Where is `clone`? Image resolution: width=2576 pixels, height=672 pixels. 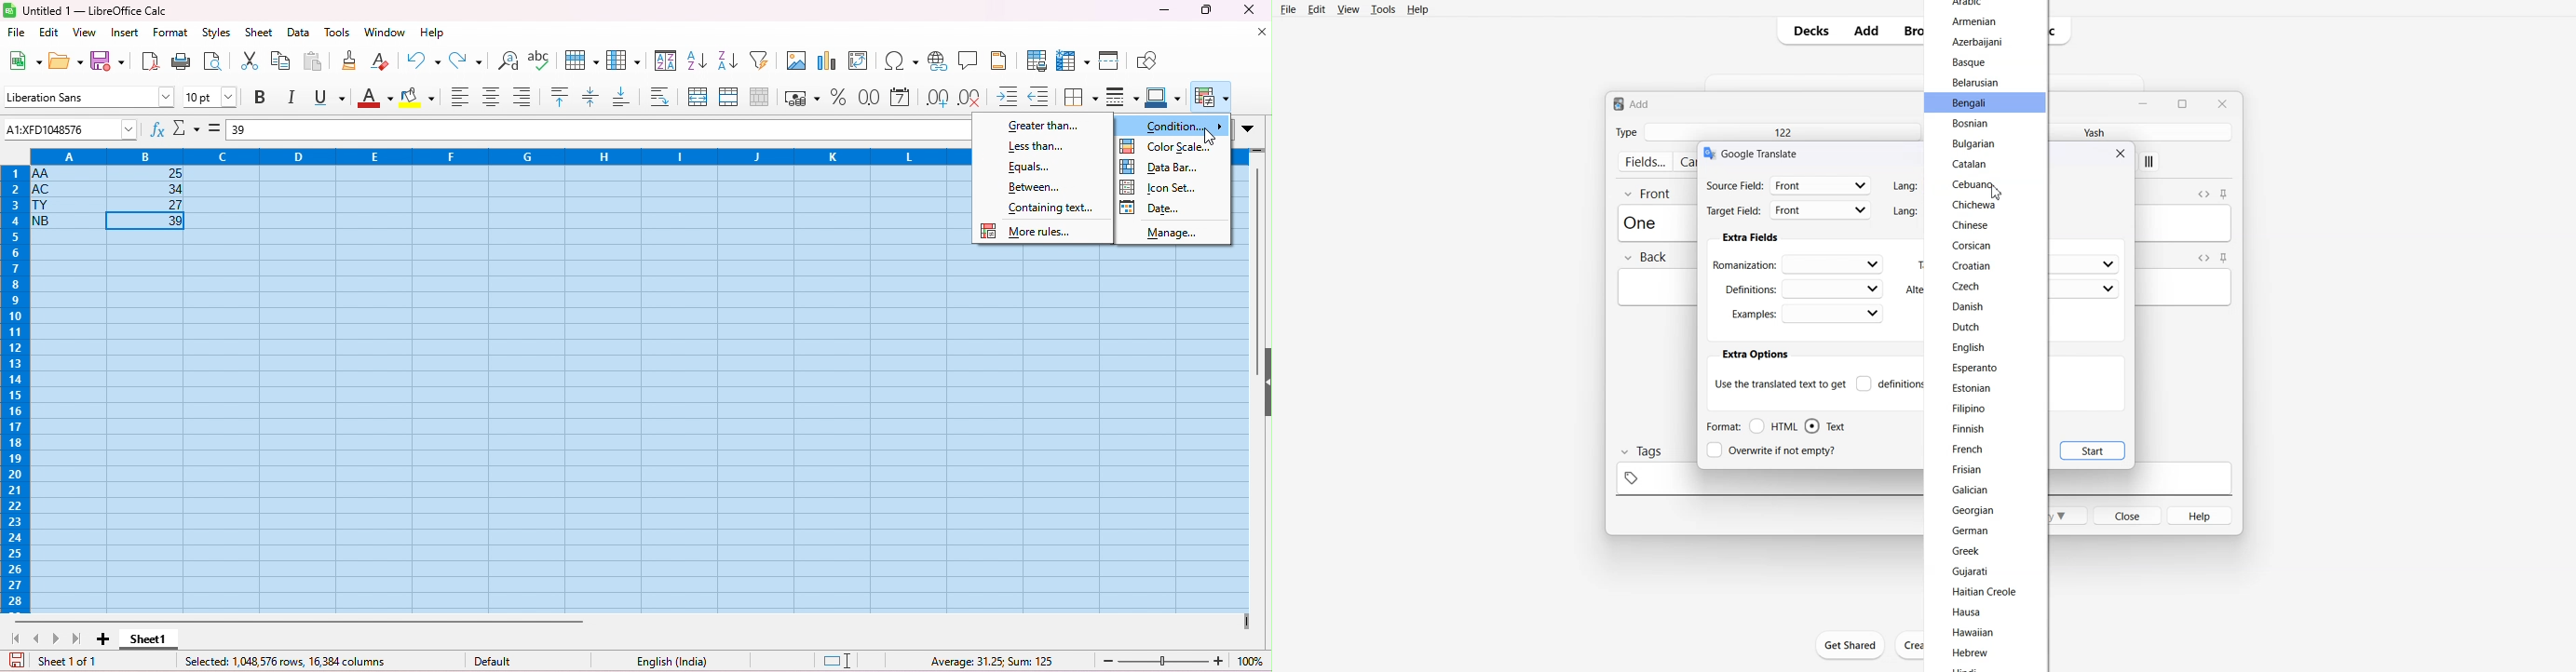
clone is located at coordinates (351, 60).